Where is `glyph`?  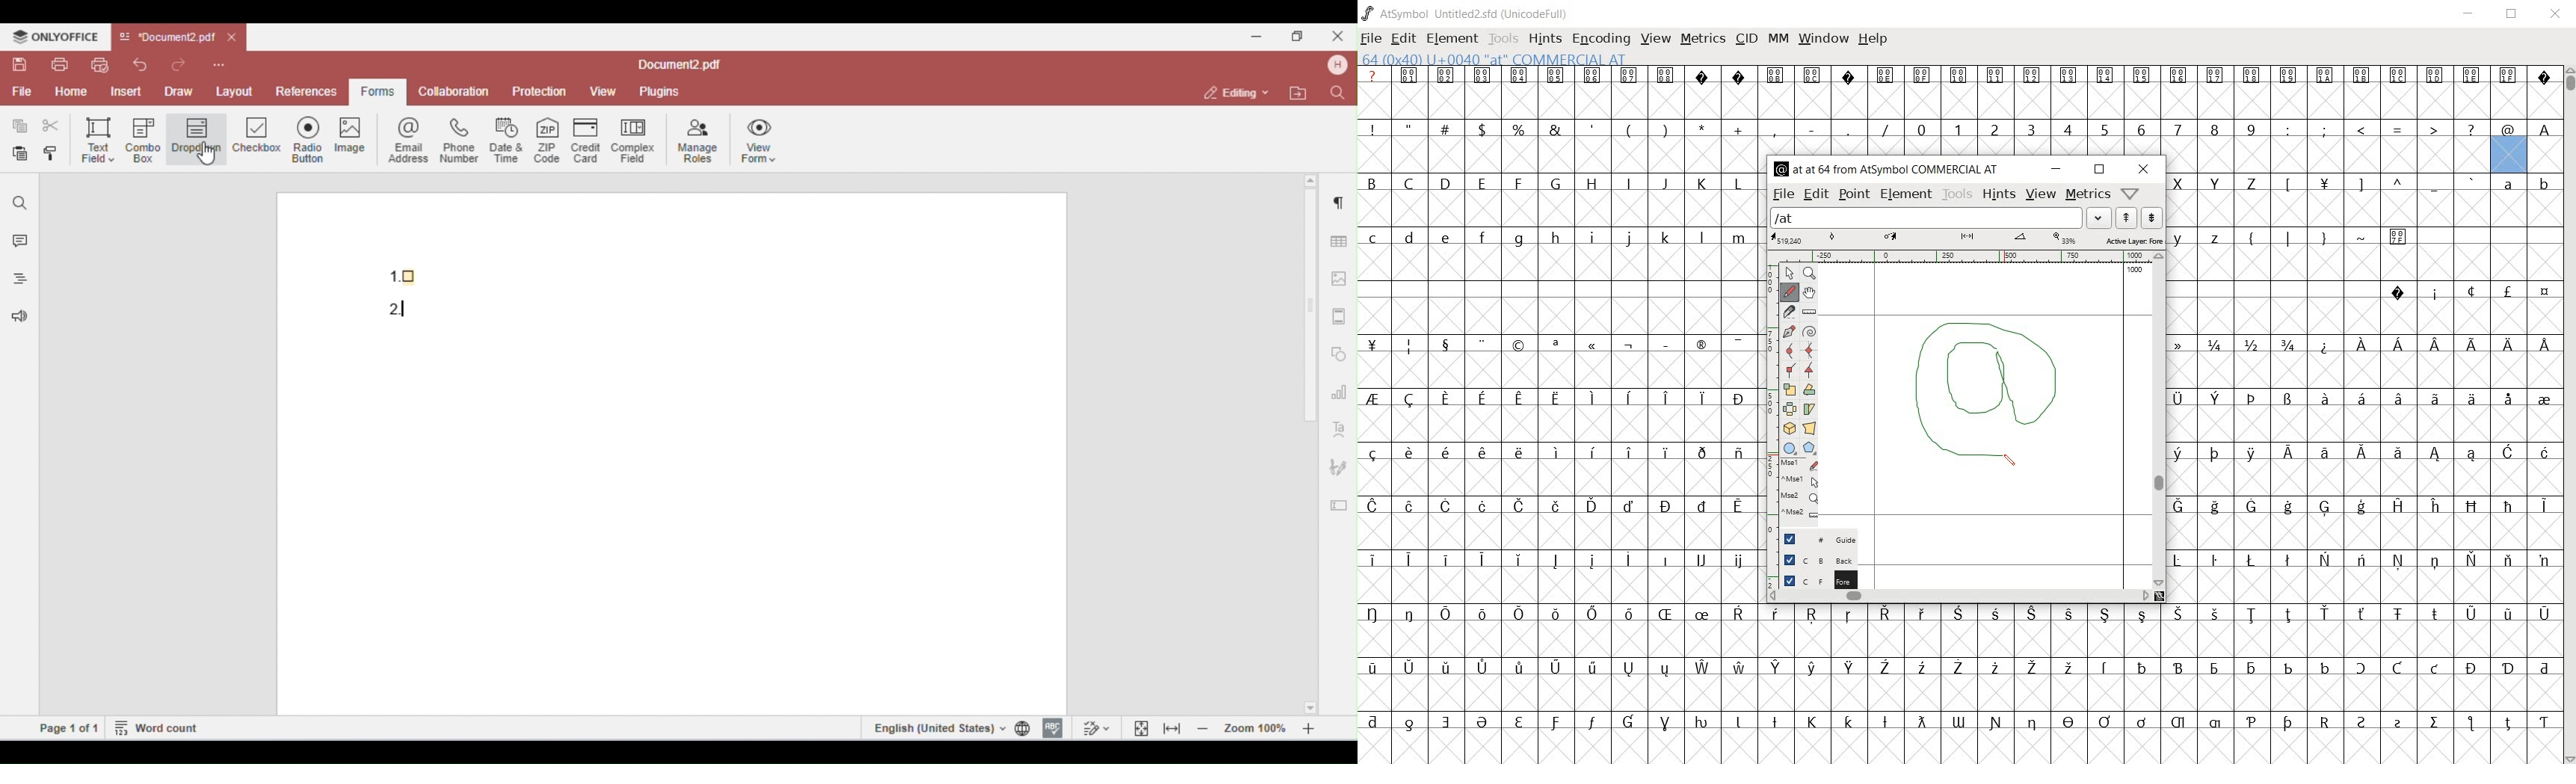 glyph is located at coordinates (1558, 413).